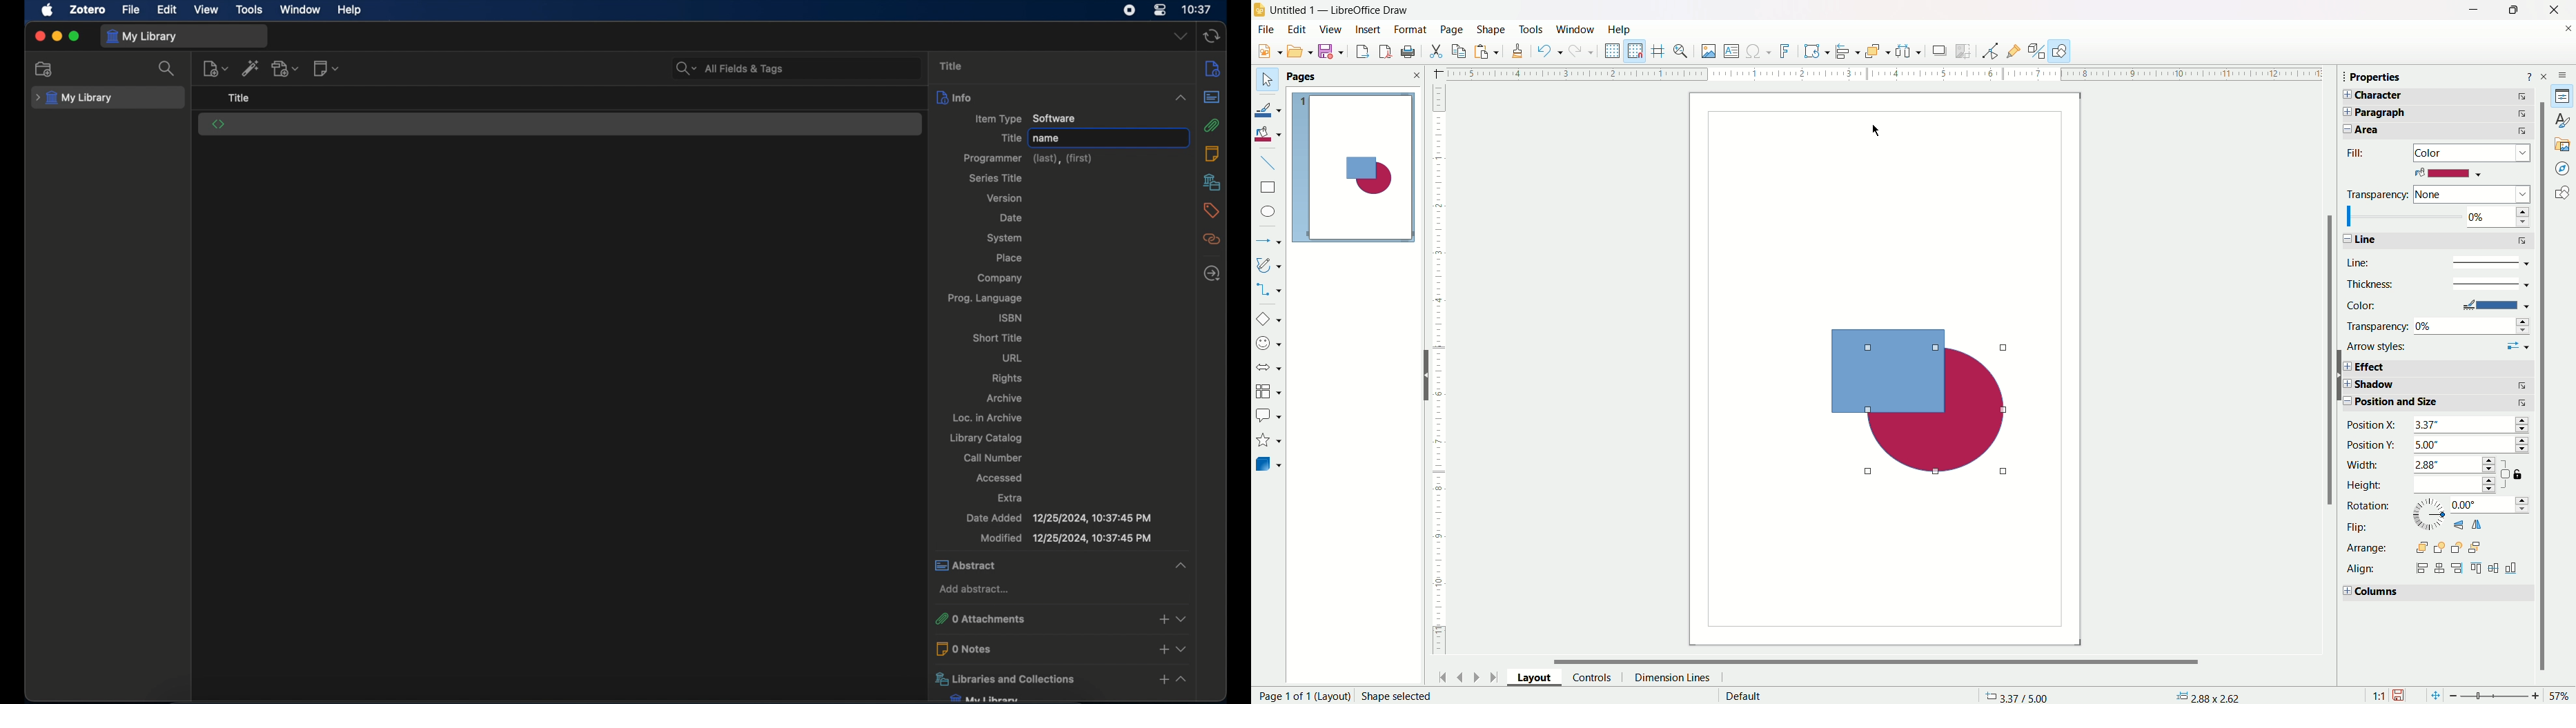 This screenshot has width=2576, height=728. Describe the element at coordinates (1488, 27) in the screenshot. I see `shape` at that location.